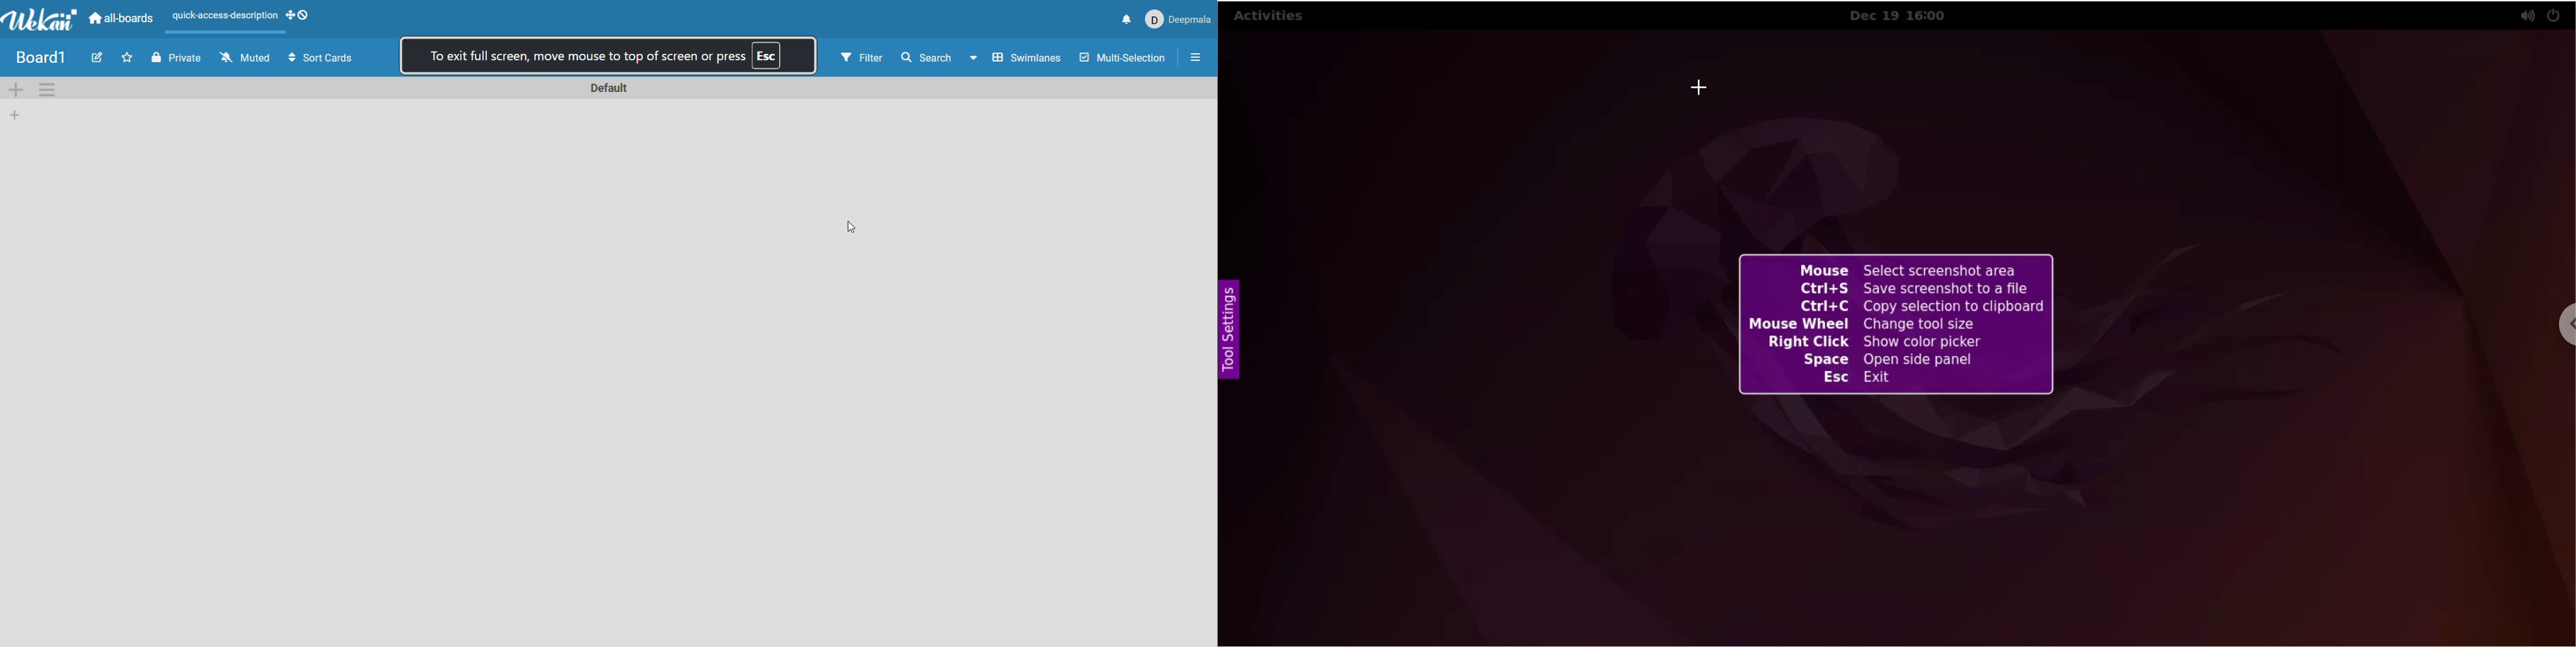  Describe the element at coordinates (1126, 59) in the screenshot. I see `multiselection` at that location.